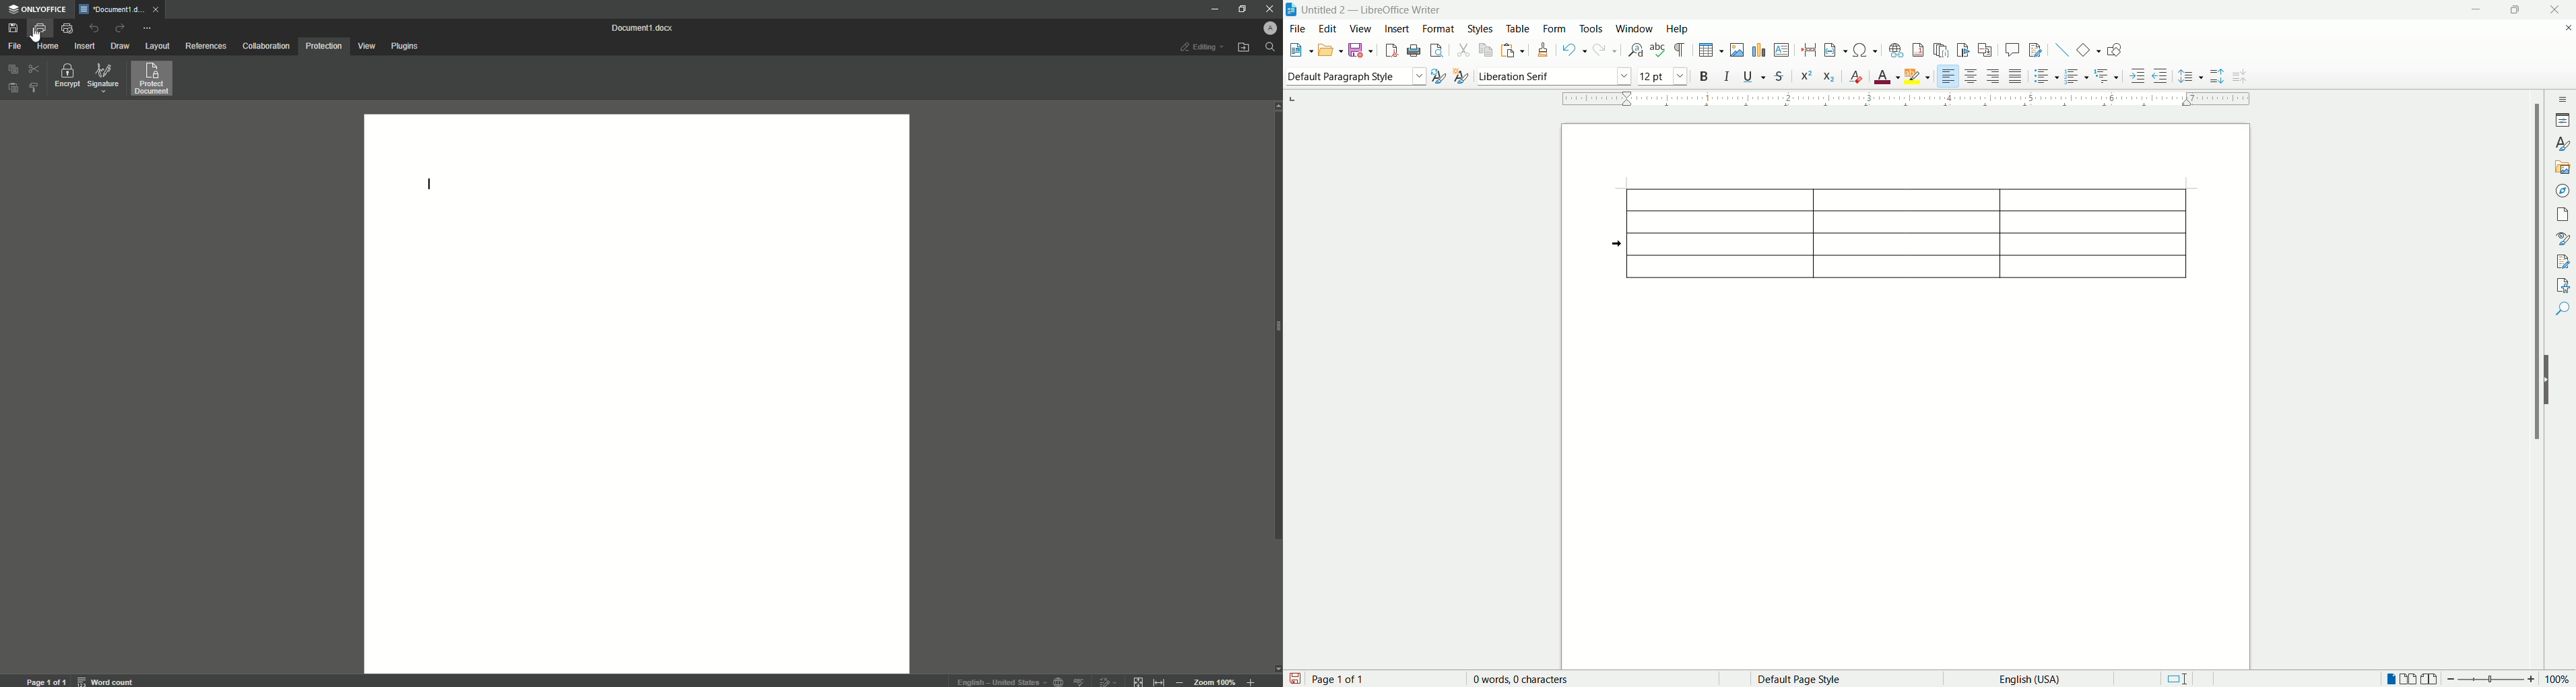  Describe the element at coordinates (105, 79) in the screenshot. I see `Signature` at that location.